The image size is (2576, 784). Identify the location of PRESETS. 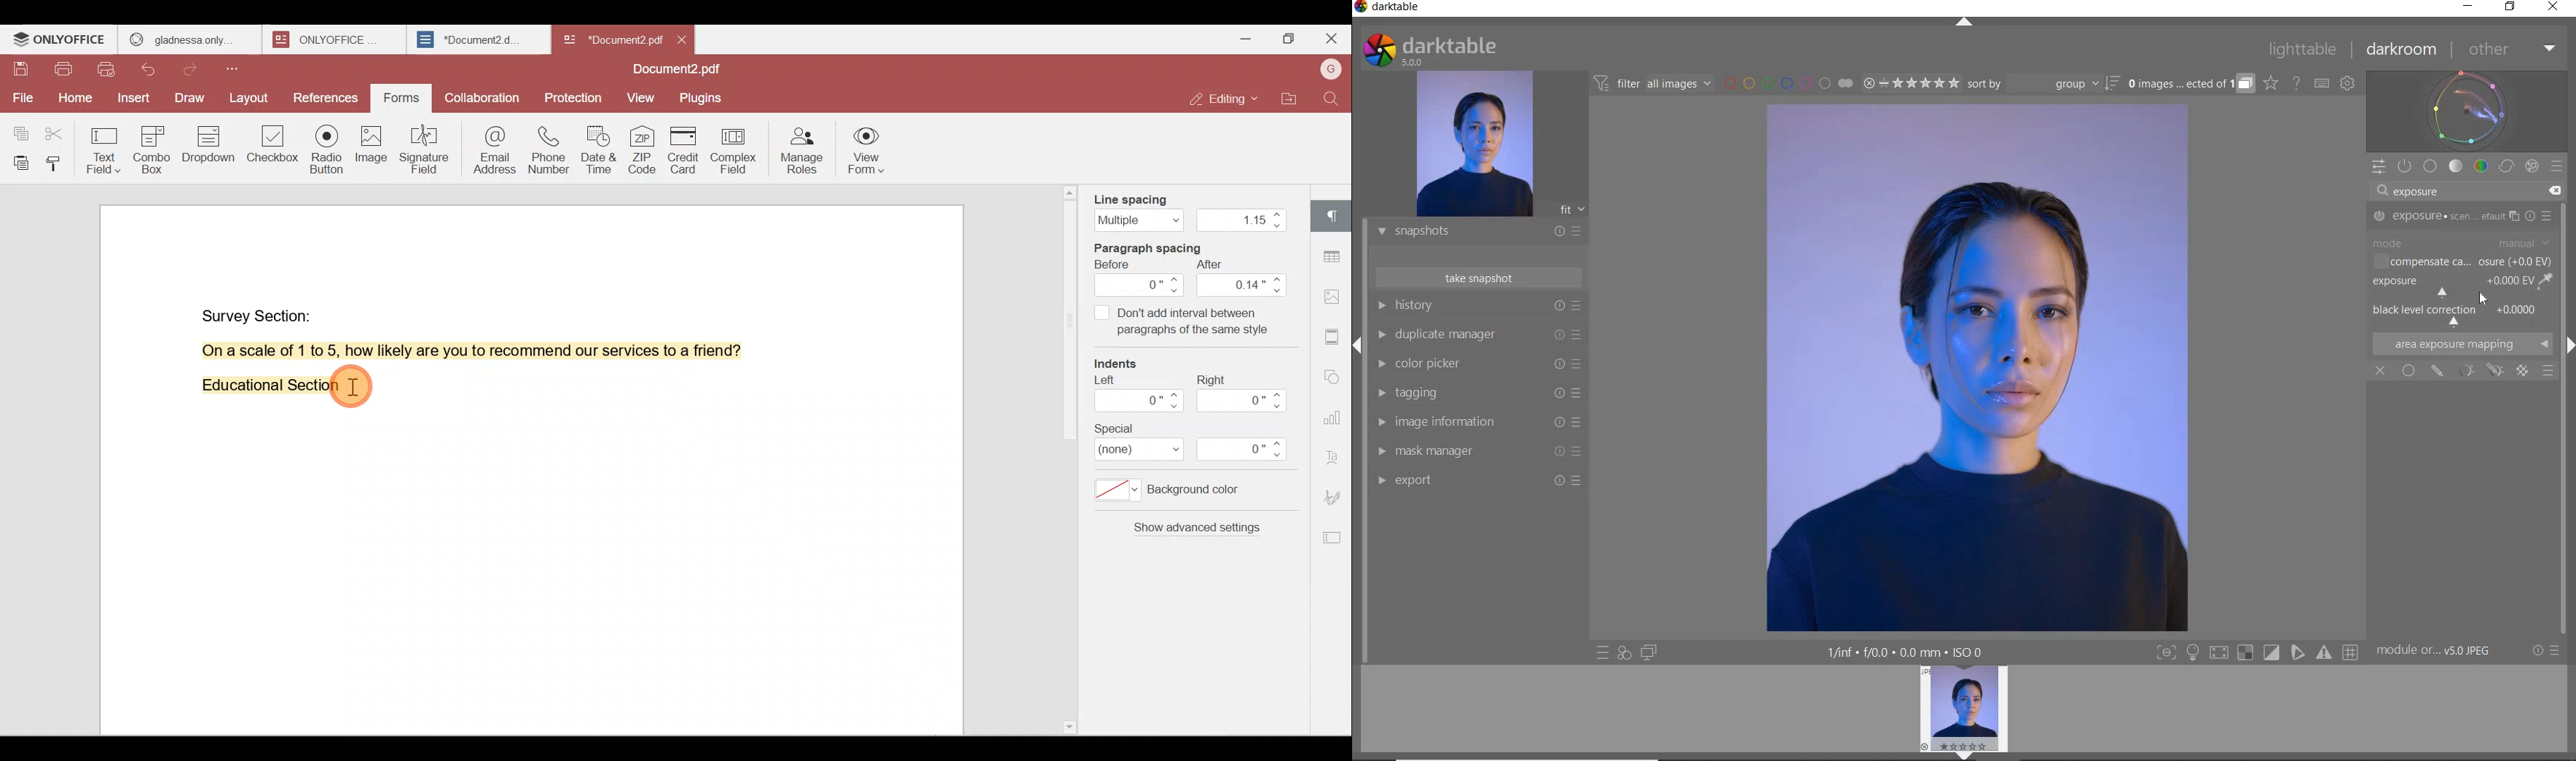
(2556, 165).